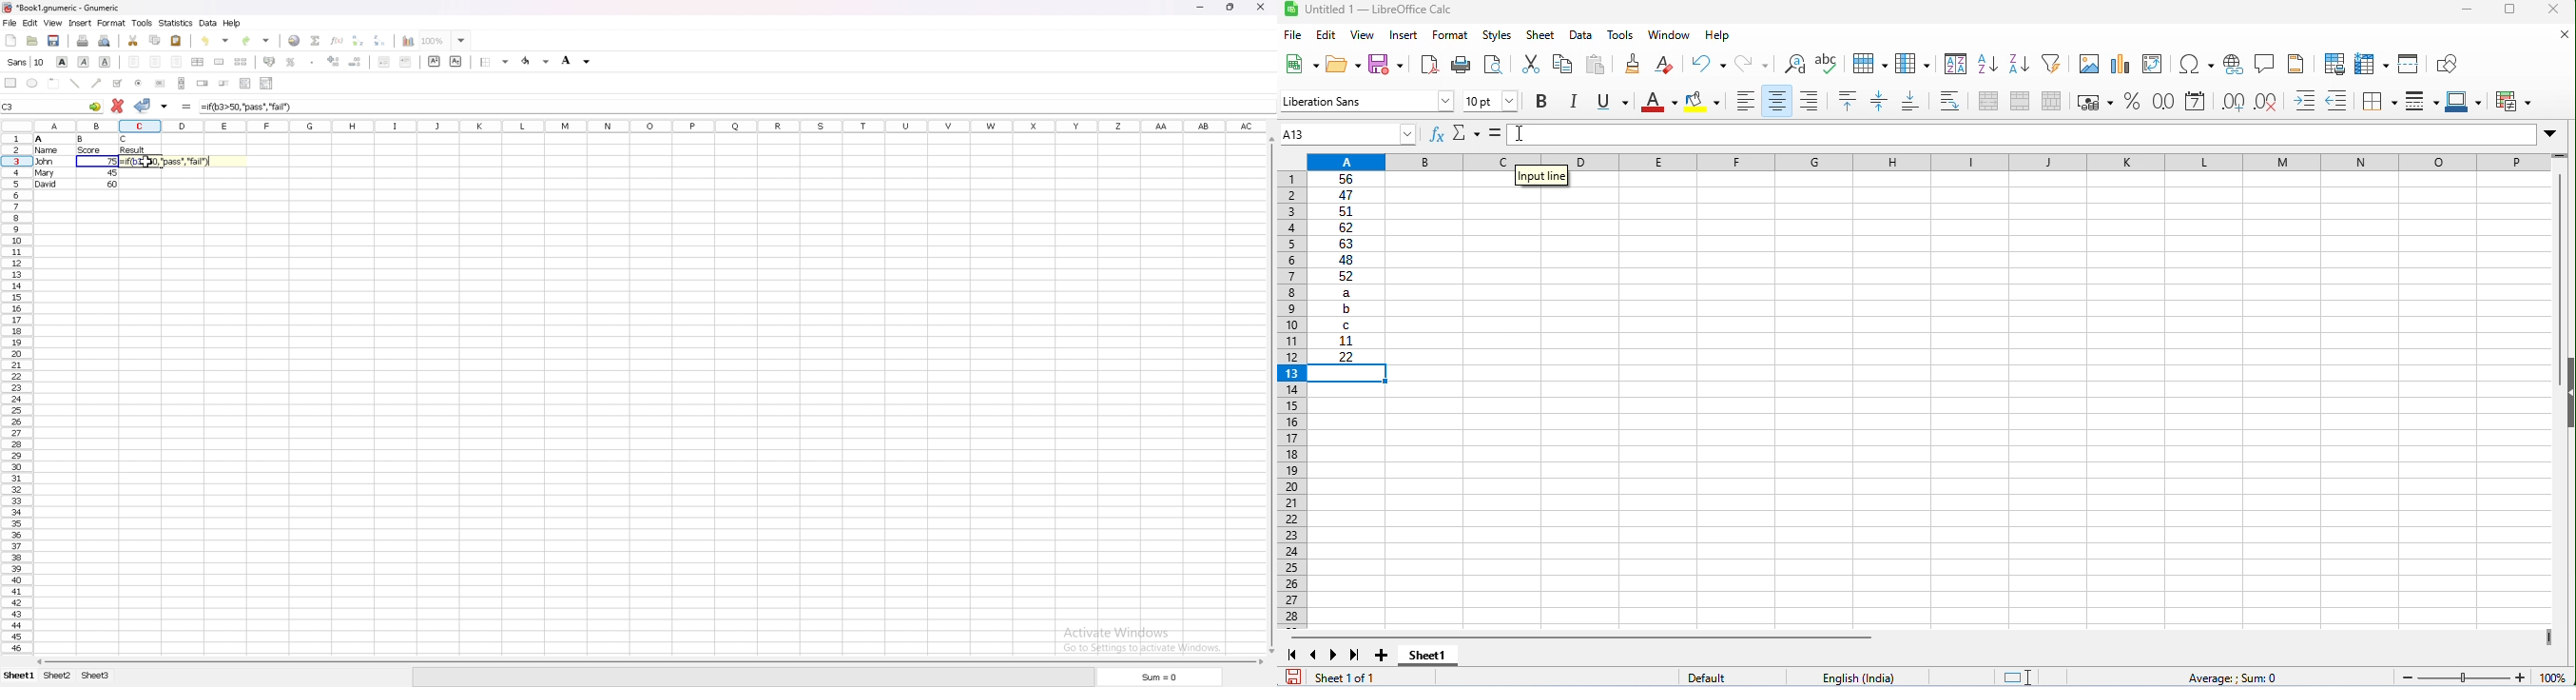 The height and width of the screenshot is (700, 2576). Describe the element at coordinates (1346, 195) in the screenshot. I see `47` at that location.